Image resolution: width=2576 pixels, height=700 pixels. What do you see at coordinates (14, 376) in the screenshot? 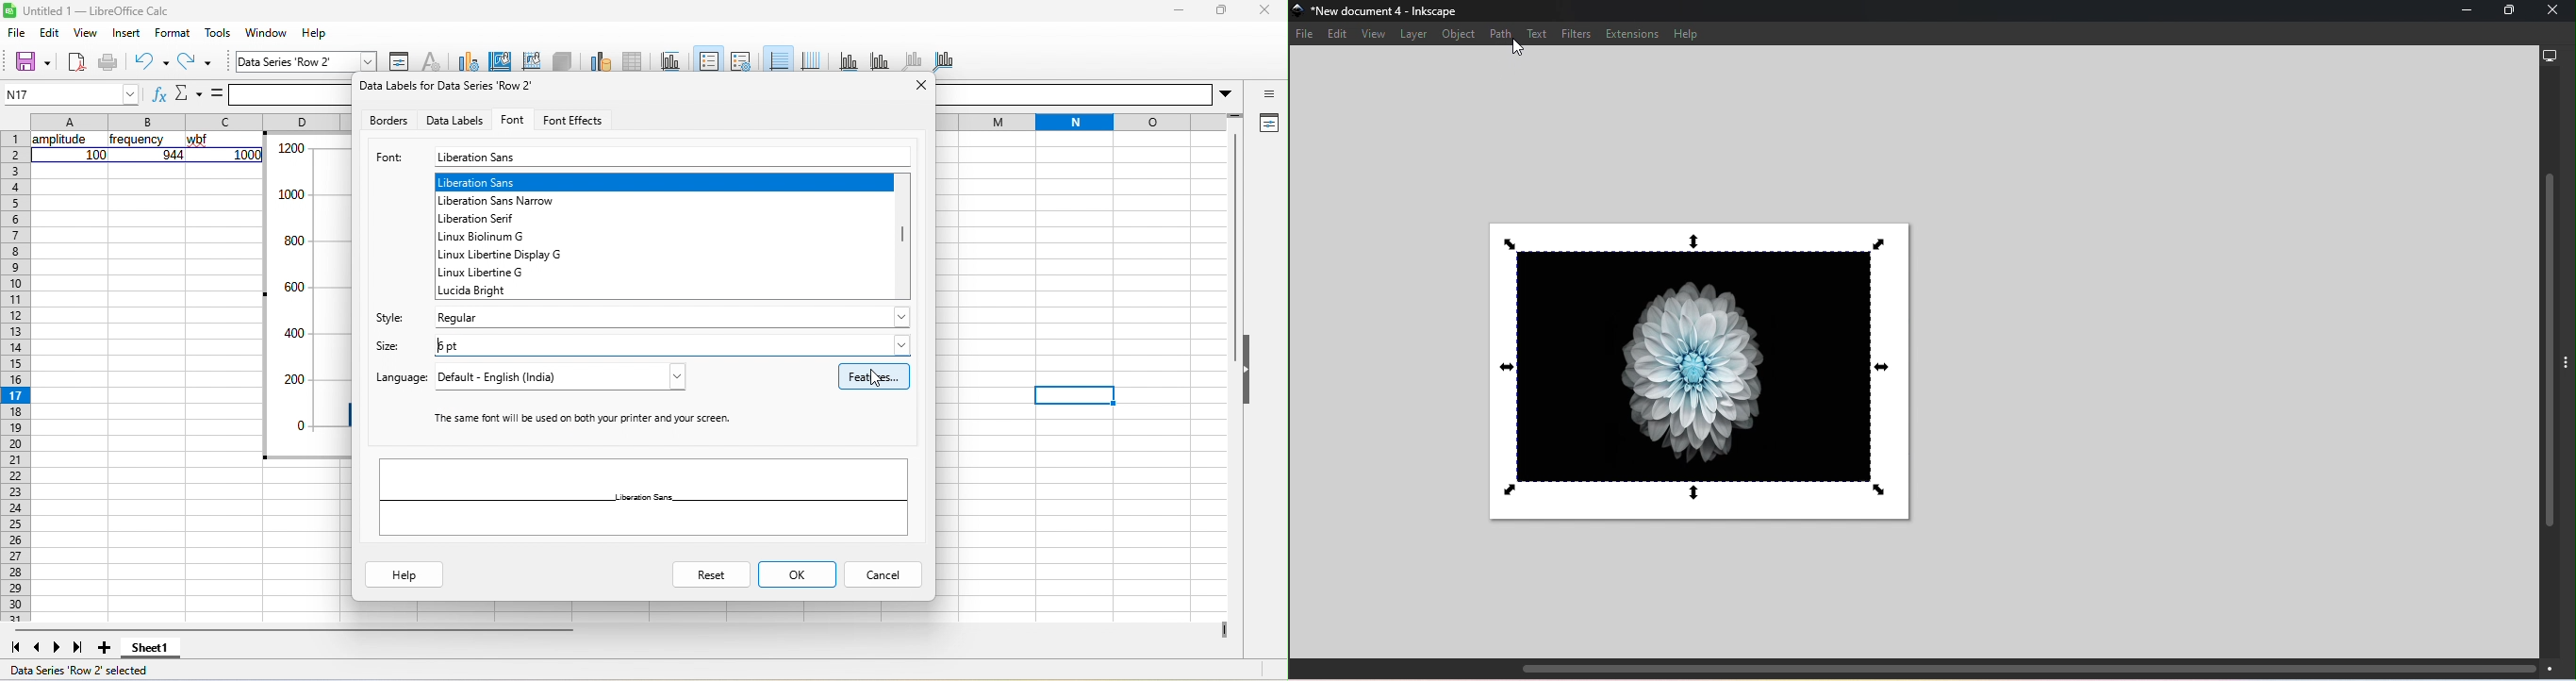
I see `rows` at bounding box center [14, 376].